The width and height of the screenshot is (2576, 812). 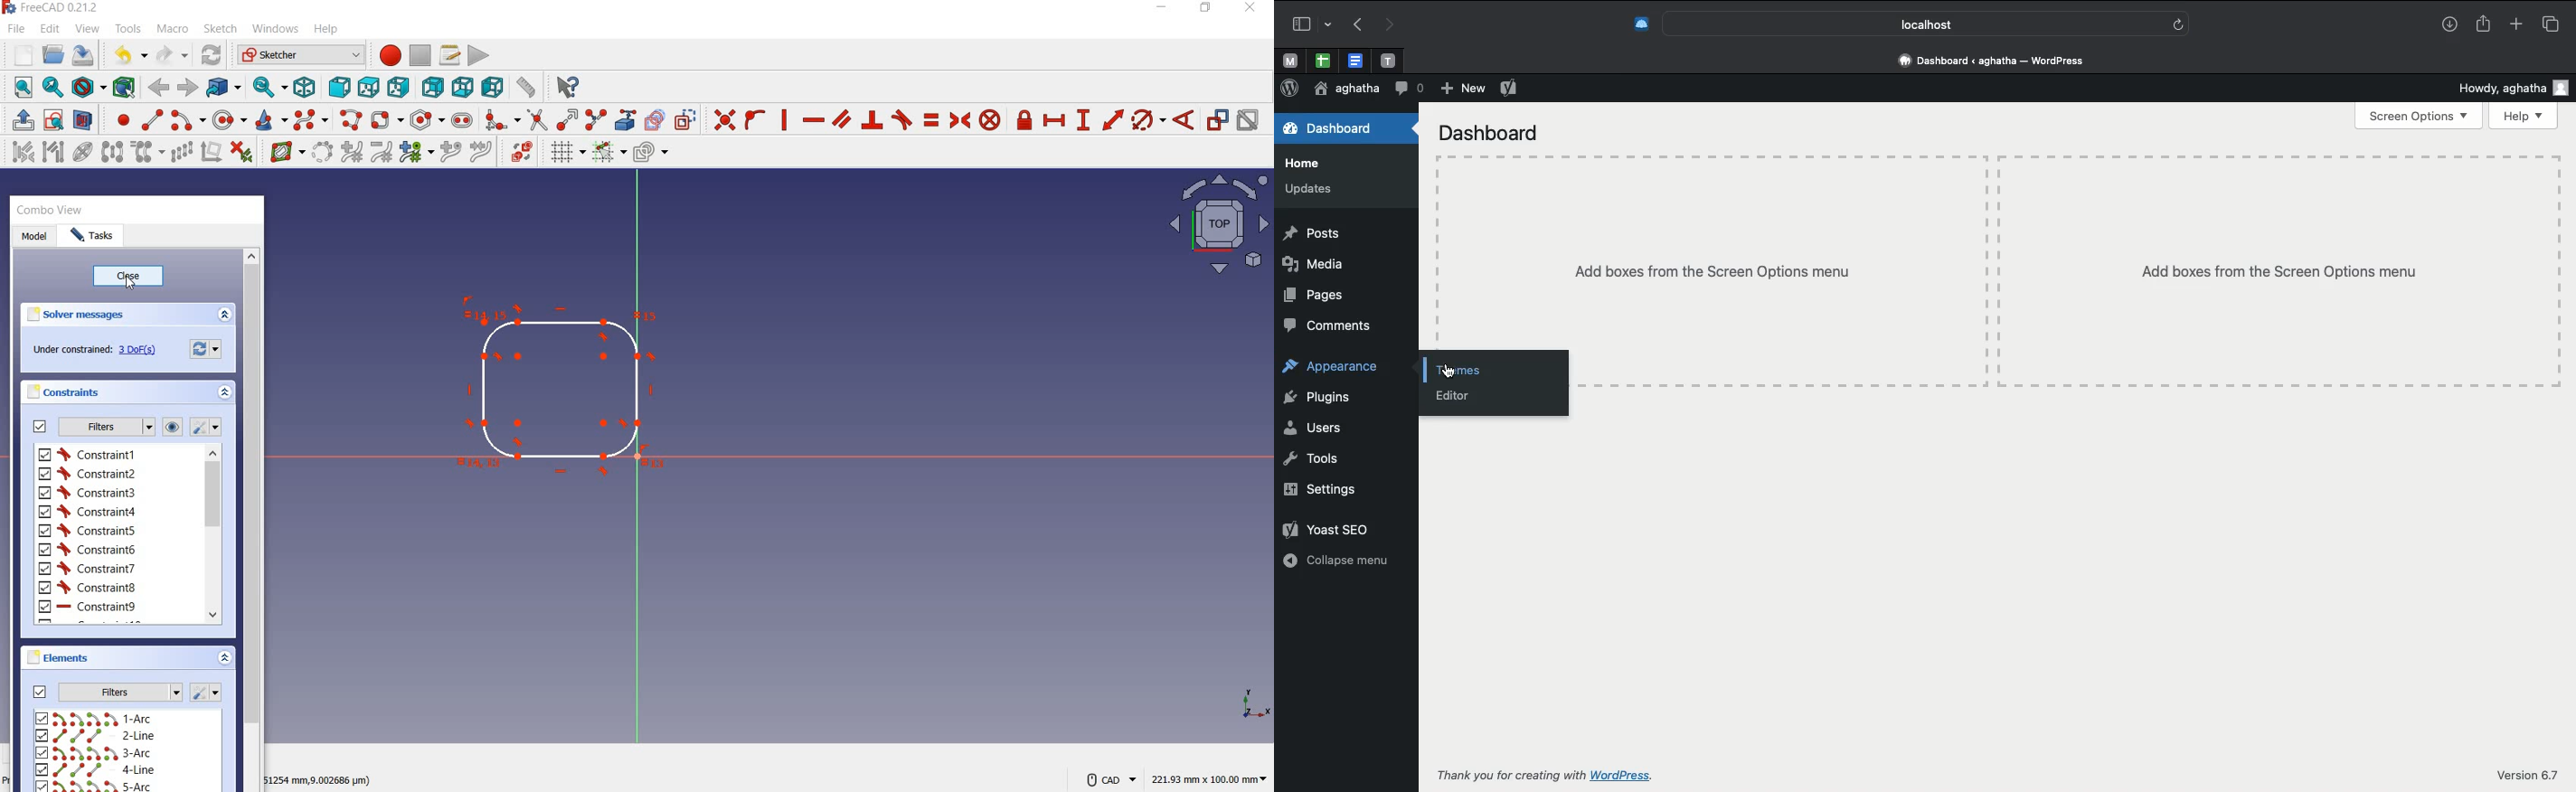 What do you see at coordinates (1111, 776) in the screenshot?
I see `CAD Navigation Style` at bounding box center [1111, 776].